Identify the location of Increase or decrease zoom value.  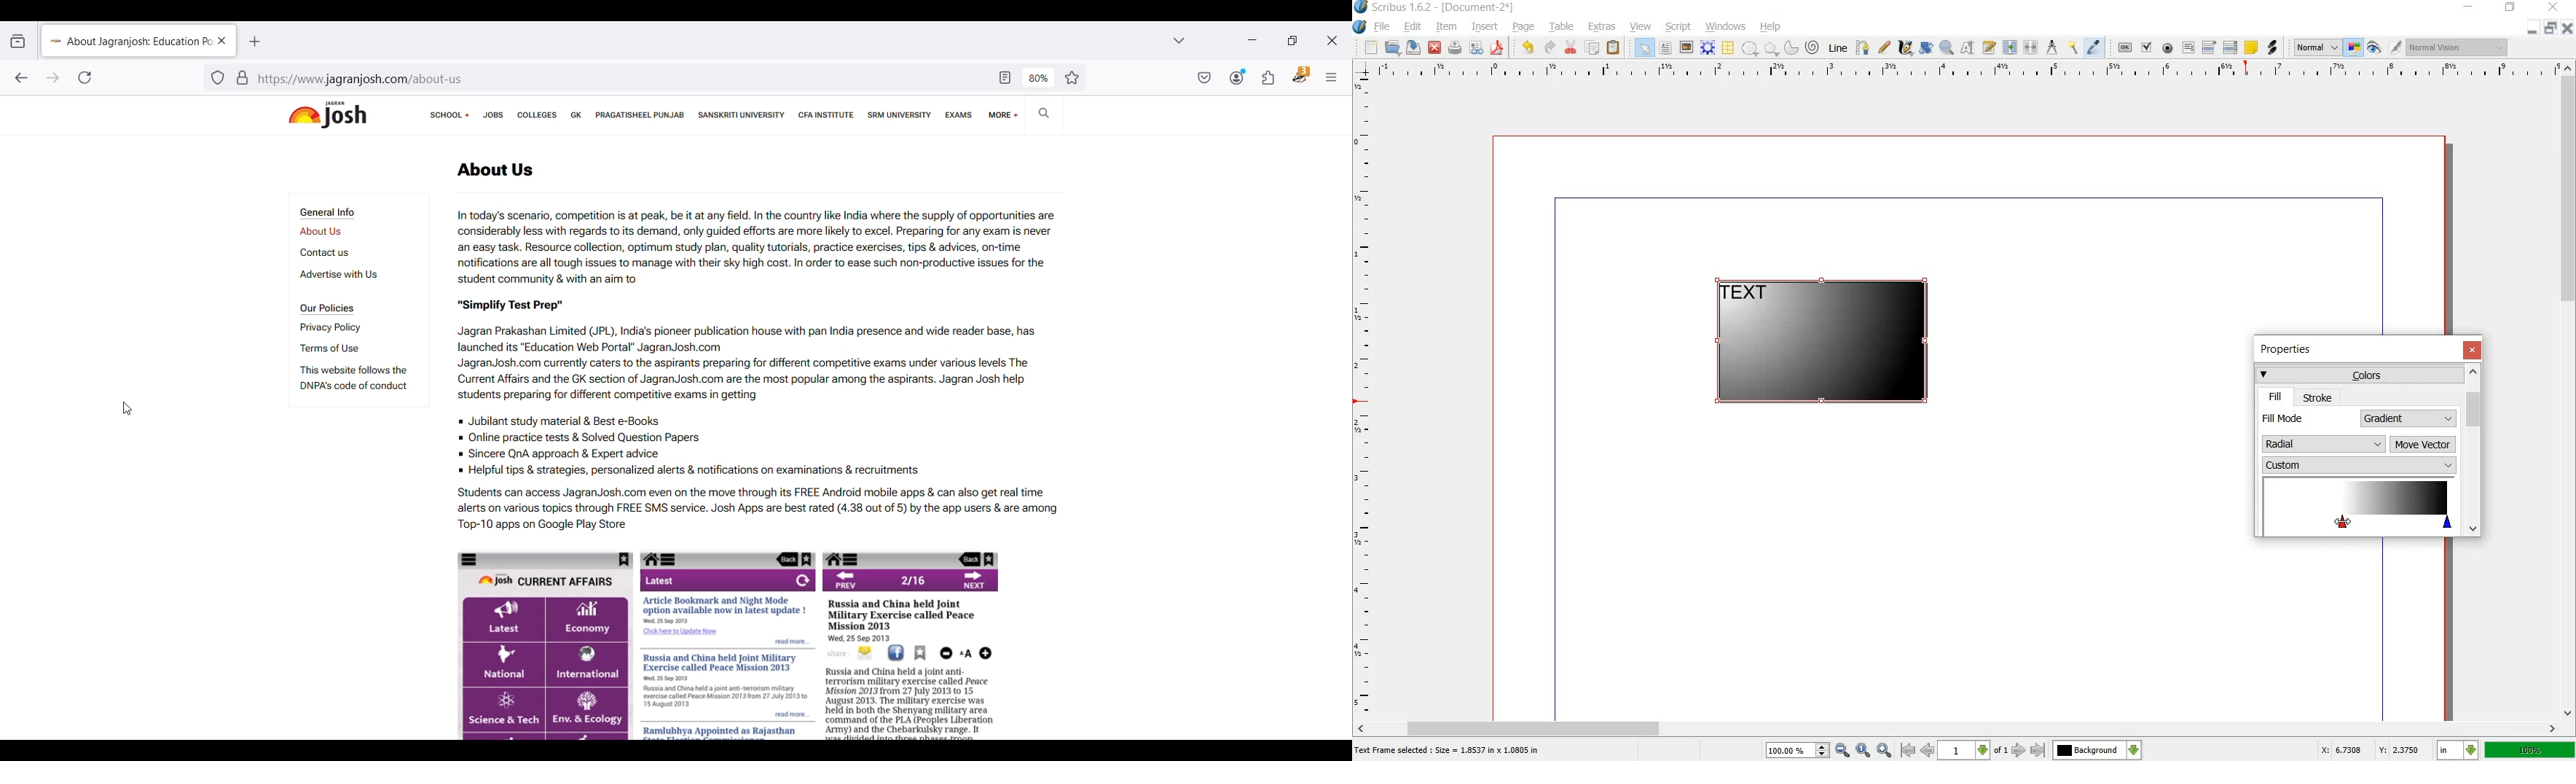
(1823, 751).